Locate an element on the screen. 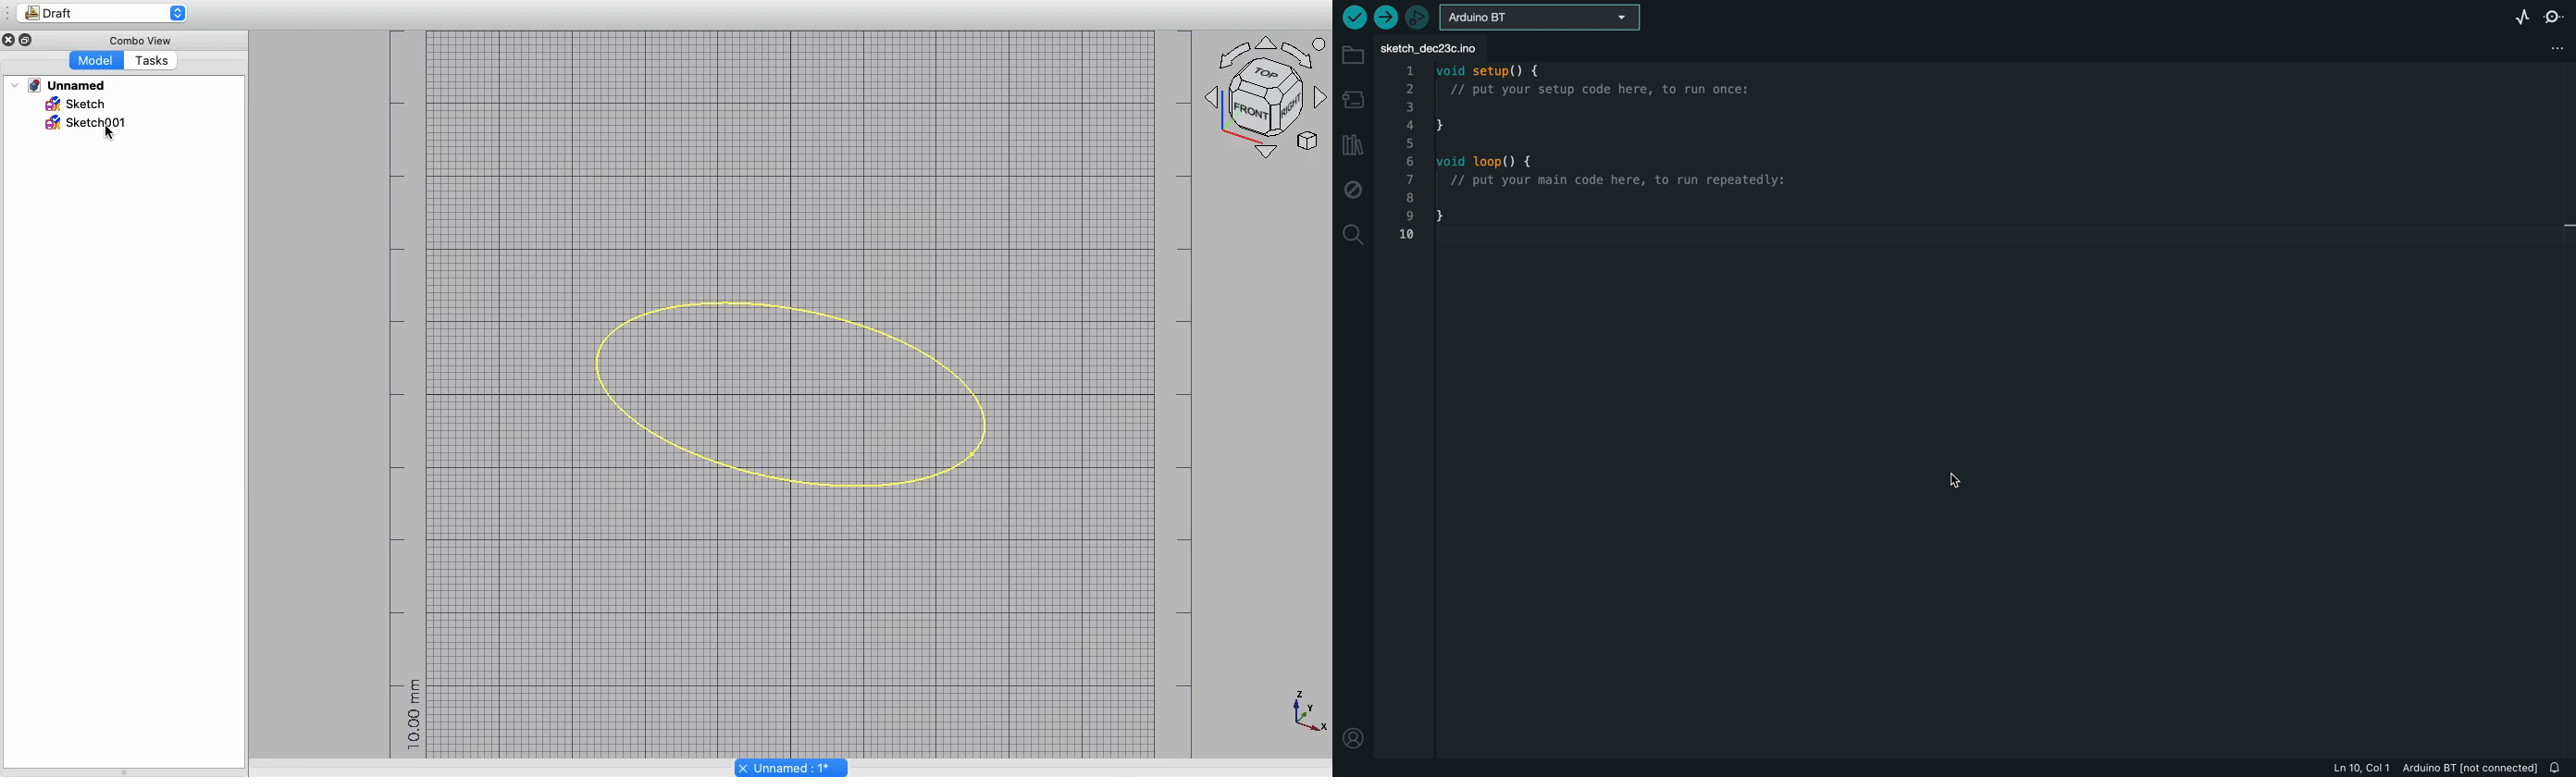  cursor is located at coordinates (111, 139).